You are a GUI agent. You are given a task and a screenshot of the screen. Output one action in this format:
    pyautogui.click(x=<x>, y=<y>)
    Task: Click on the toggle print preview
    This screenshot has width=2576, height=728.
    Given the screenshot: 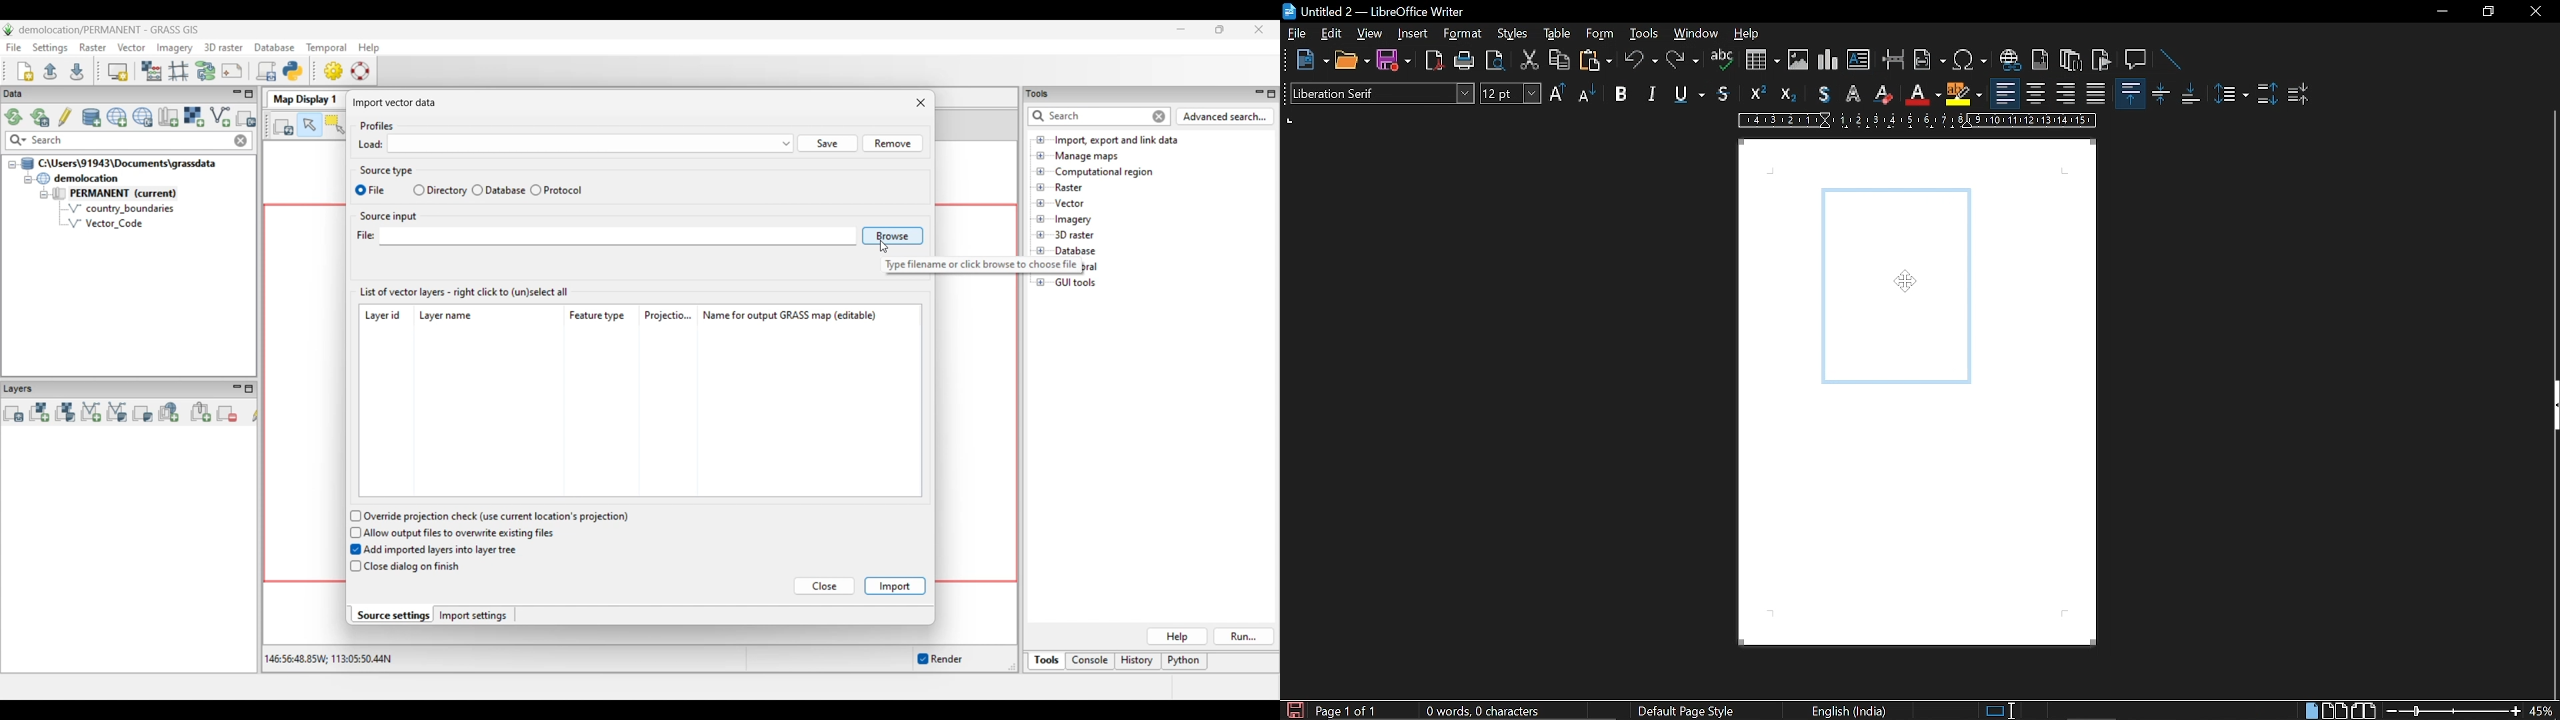 What is the action you would take?
    pyautogui.click(x=1493, y=61)
    